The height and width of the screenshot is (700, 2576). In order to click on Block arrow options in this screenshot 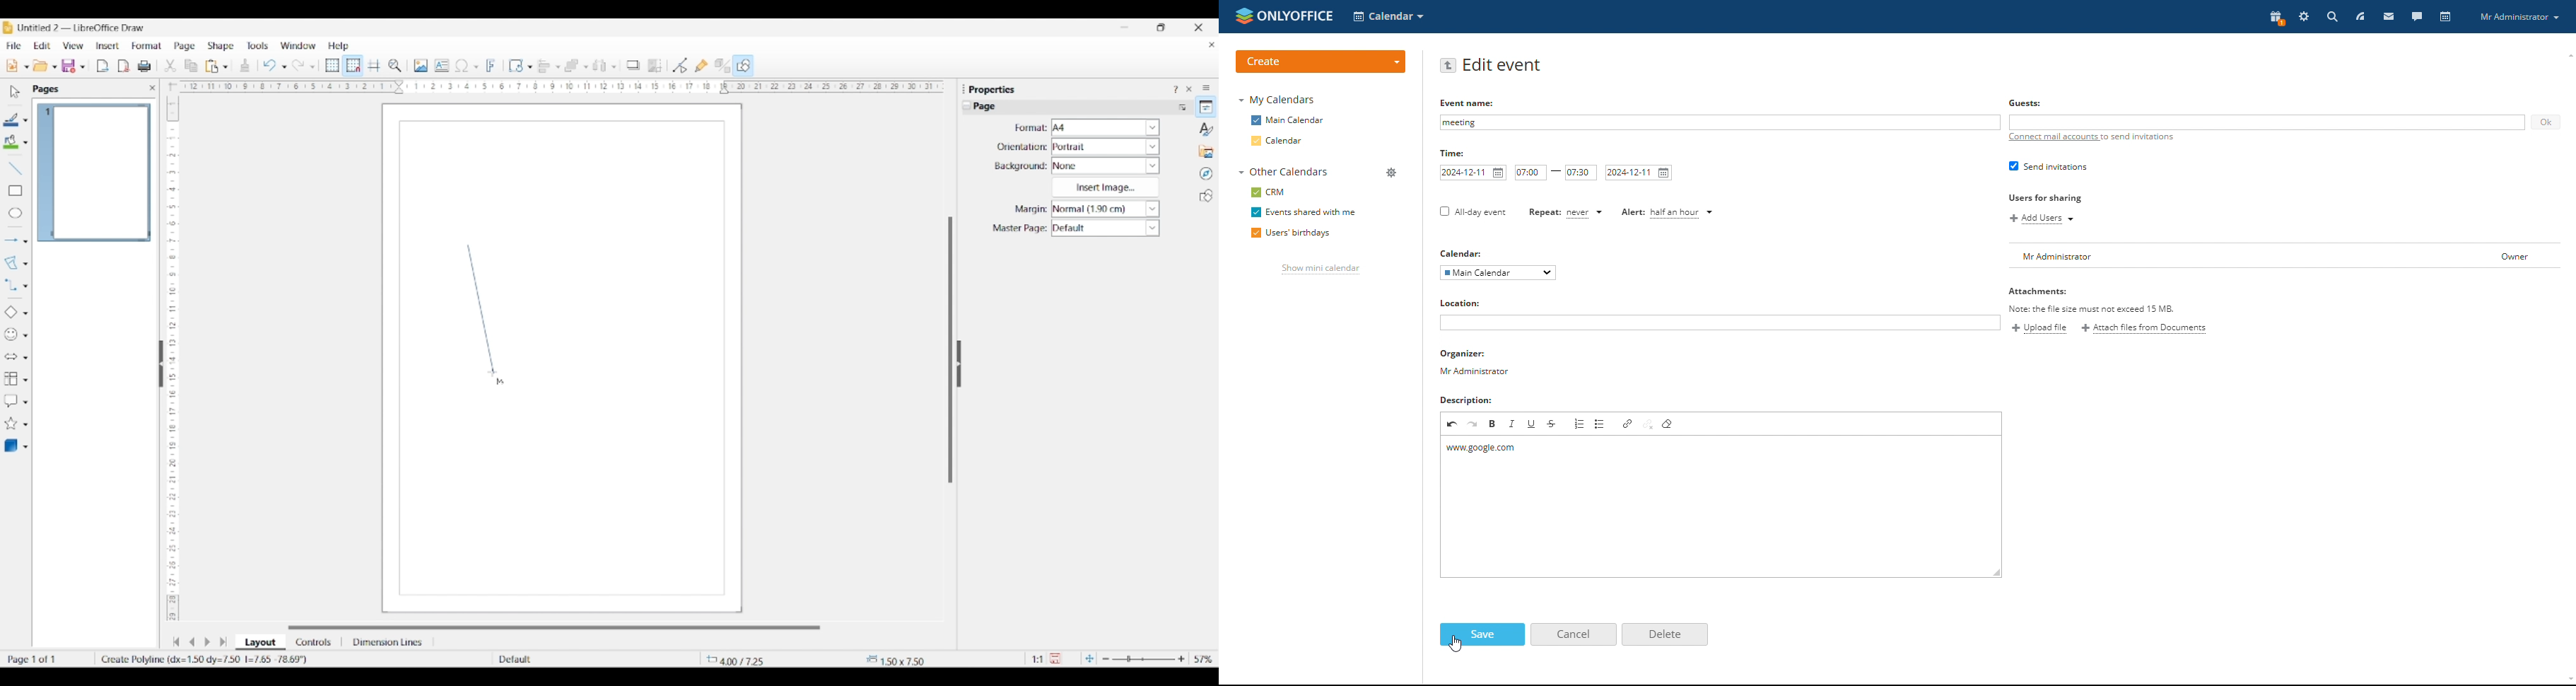, I will do `click(25, 358)`.